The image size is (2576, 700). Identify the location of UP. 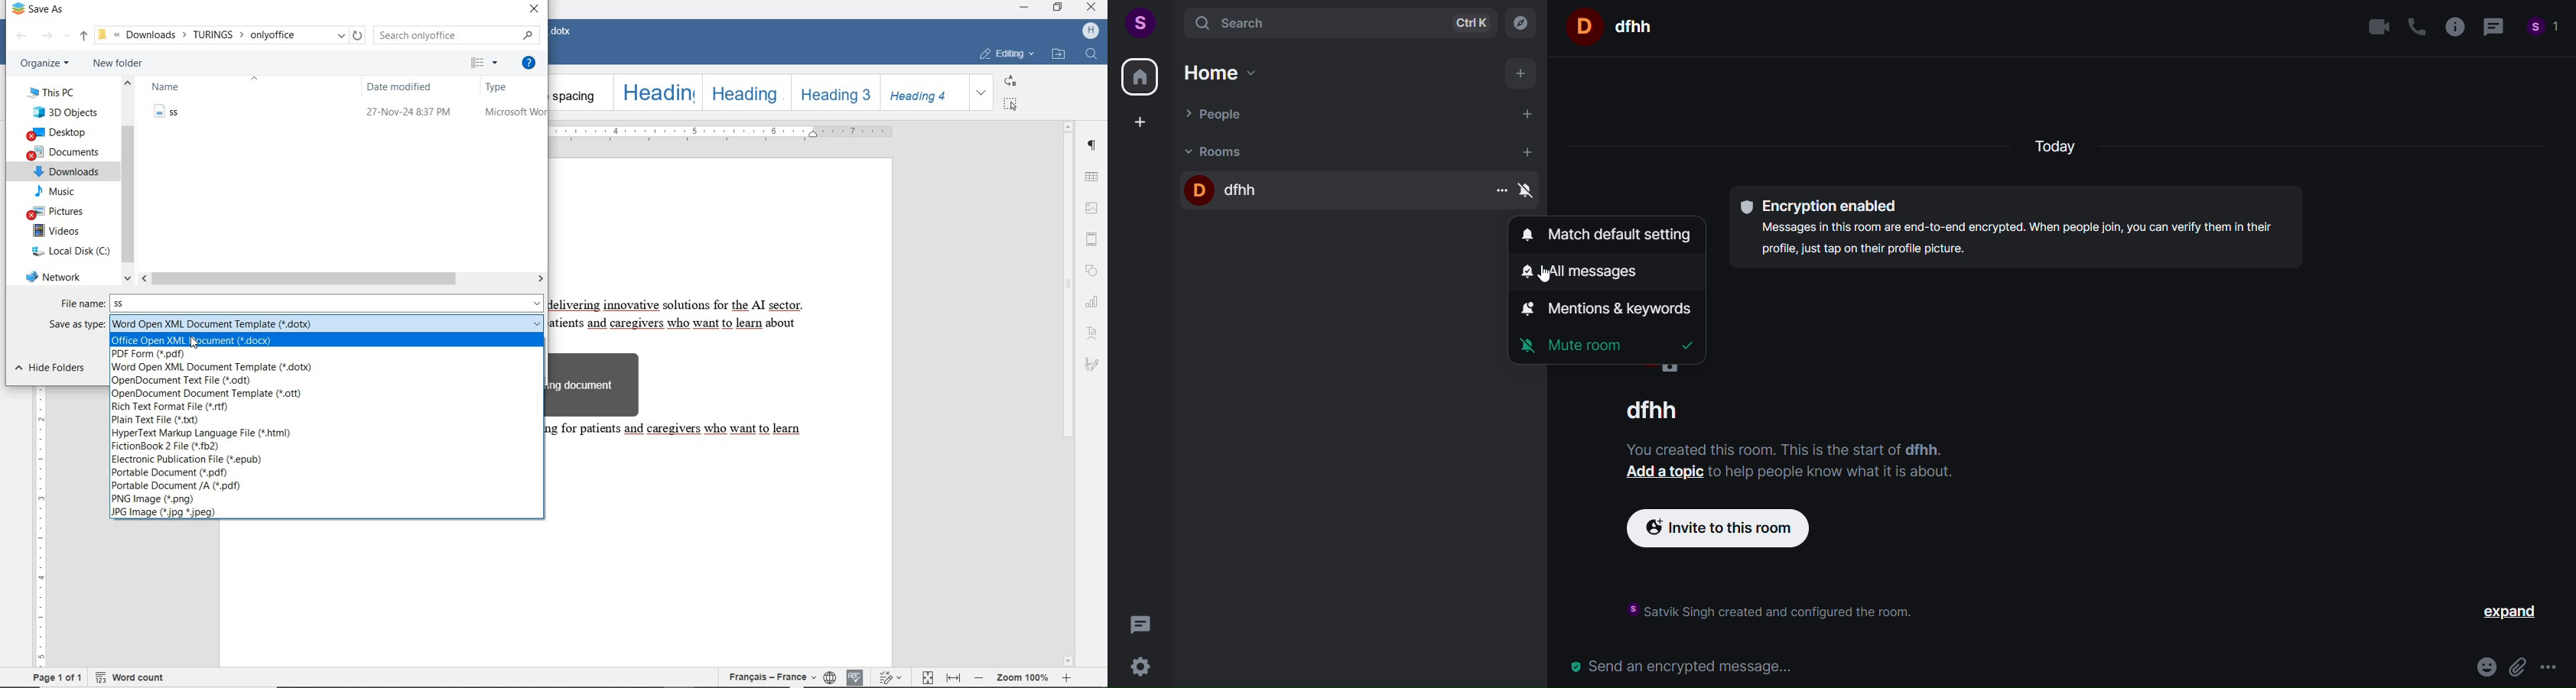
(84, 36).